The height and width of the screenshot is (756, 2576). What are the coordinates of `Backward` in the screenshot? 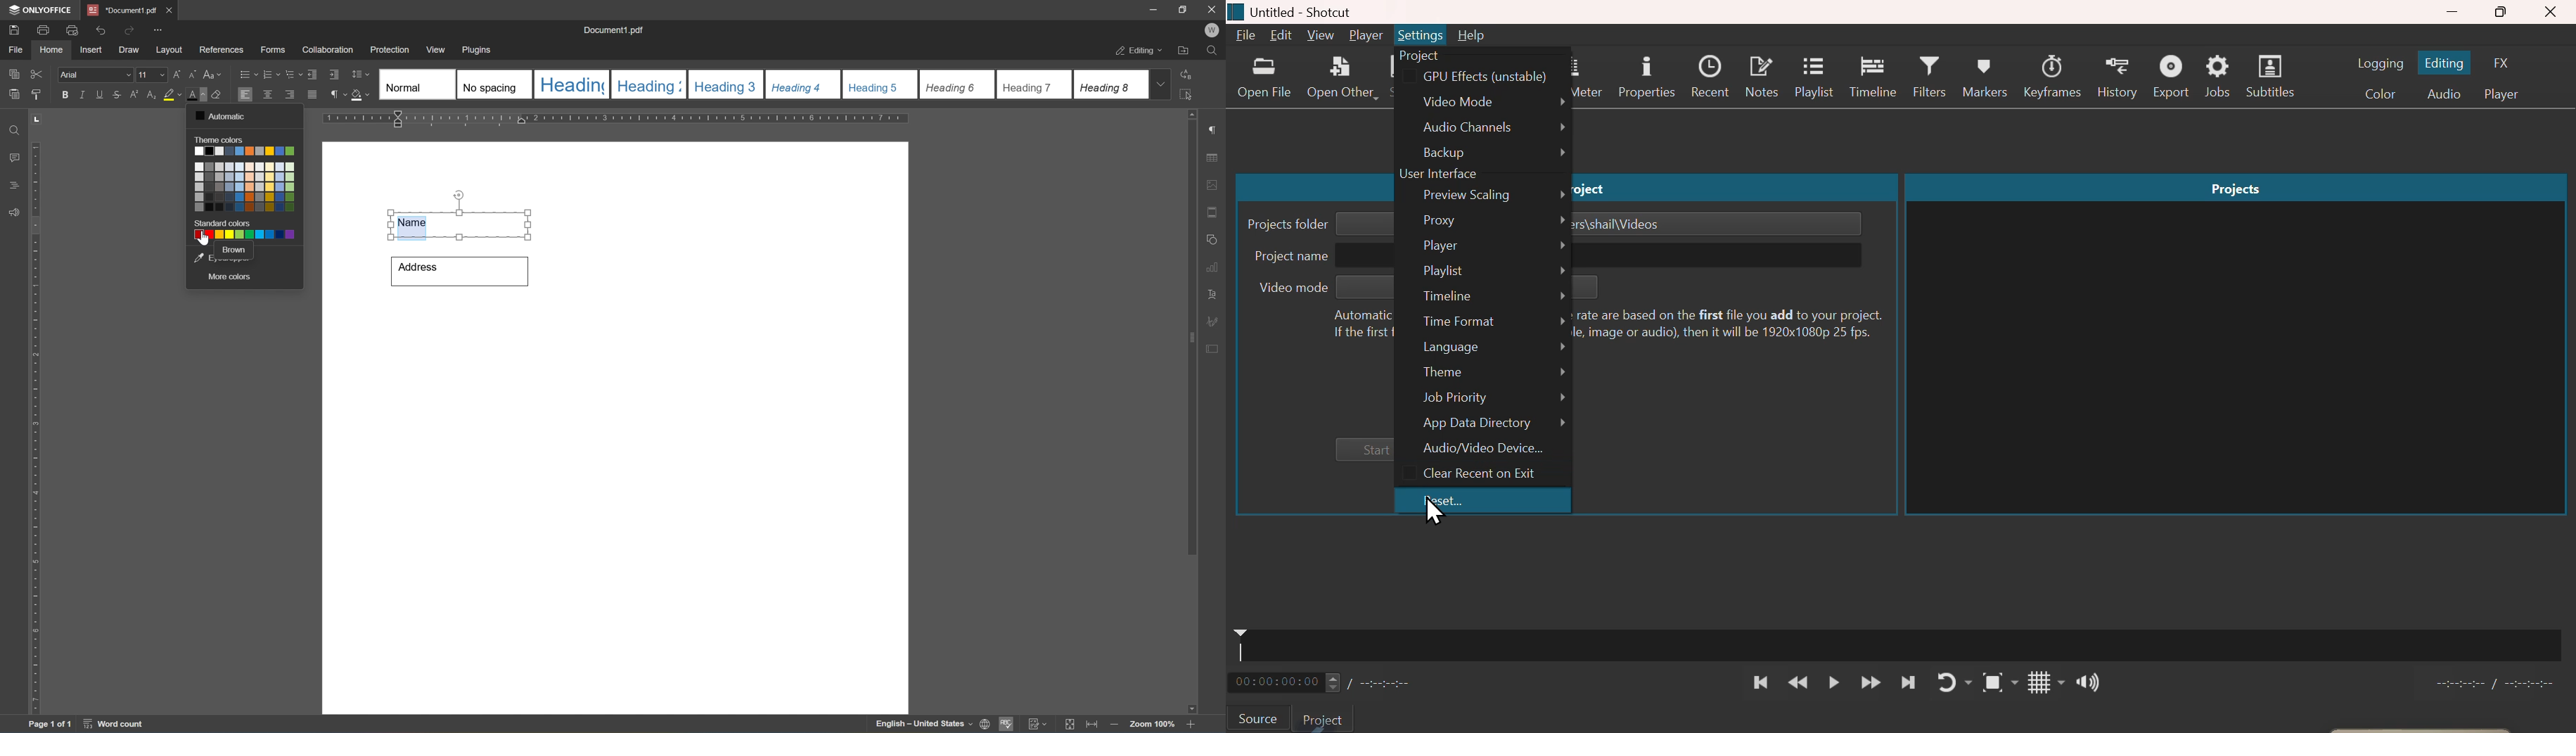 It's located at (1798, 683).